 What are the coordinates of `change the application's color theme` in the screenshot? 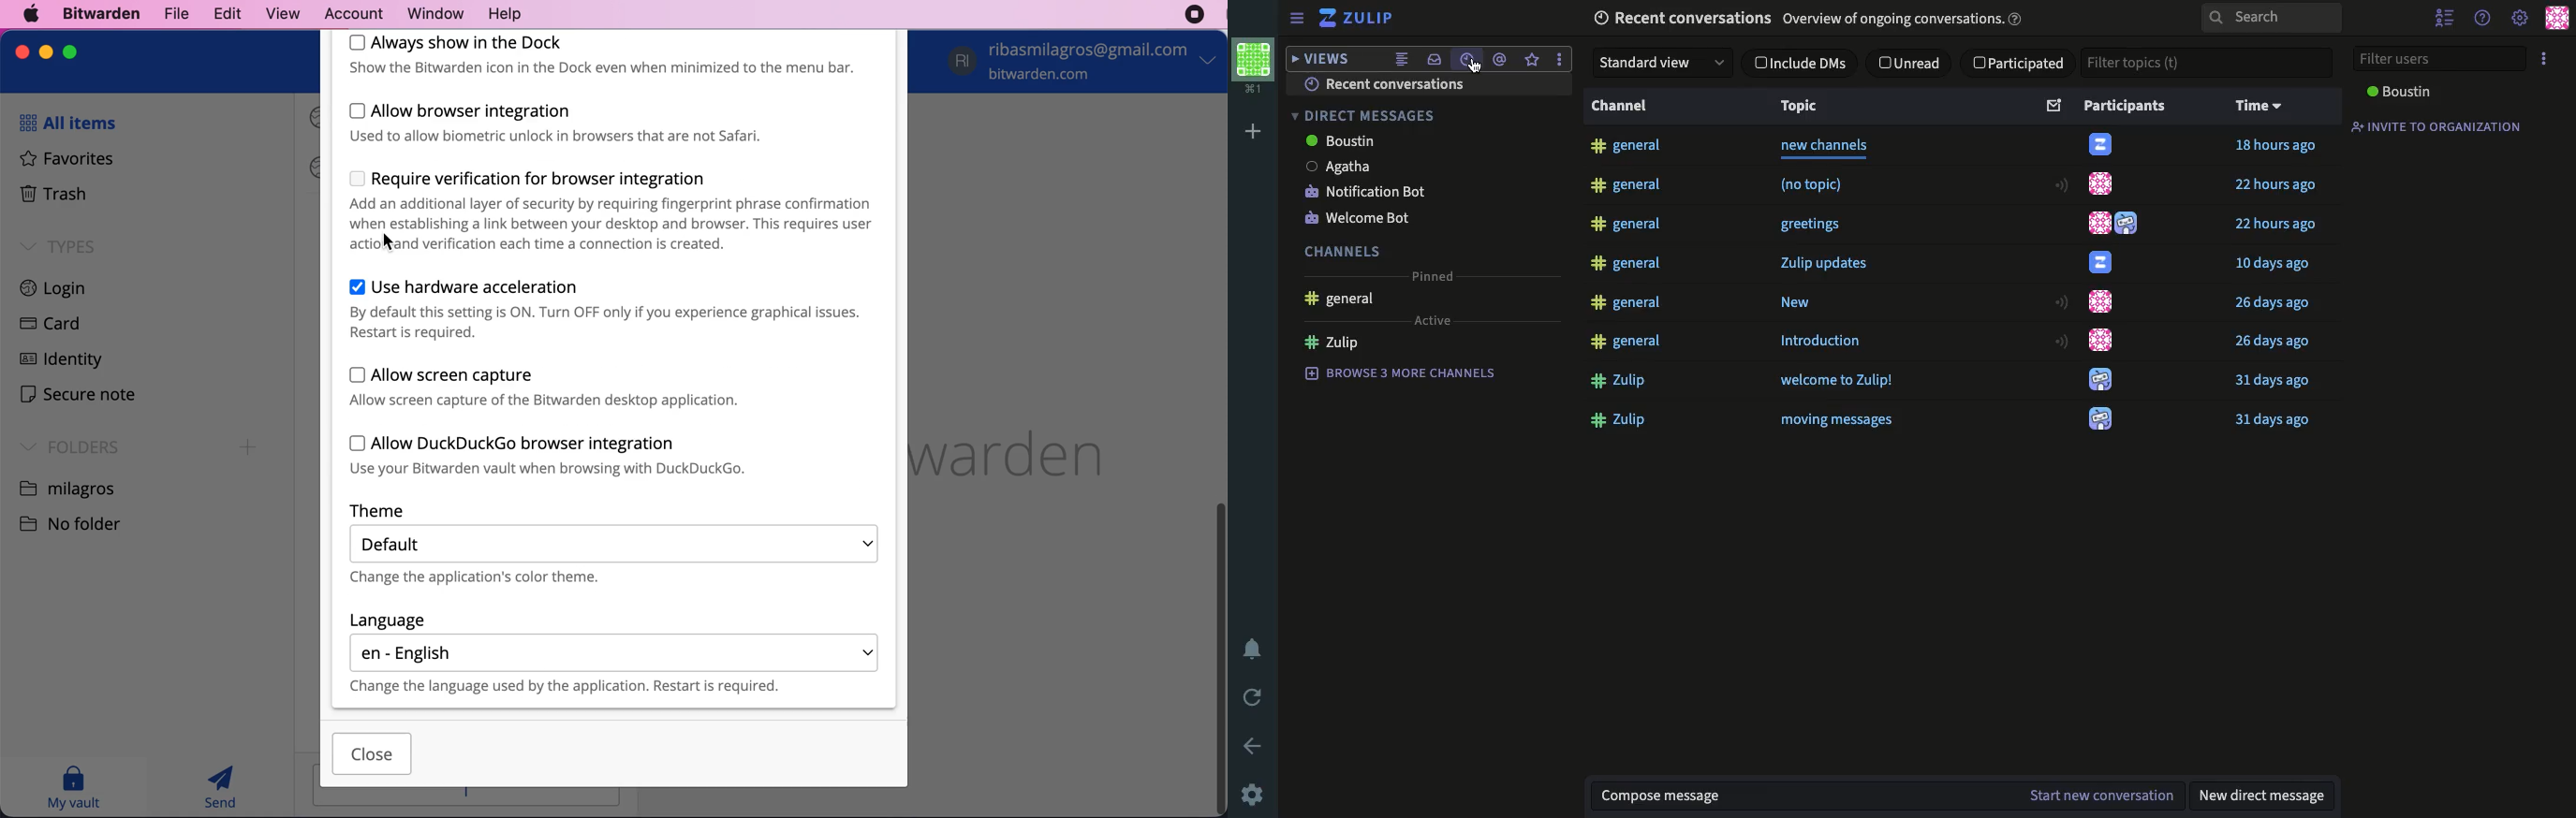 It's located at (494, 579).